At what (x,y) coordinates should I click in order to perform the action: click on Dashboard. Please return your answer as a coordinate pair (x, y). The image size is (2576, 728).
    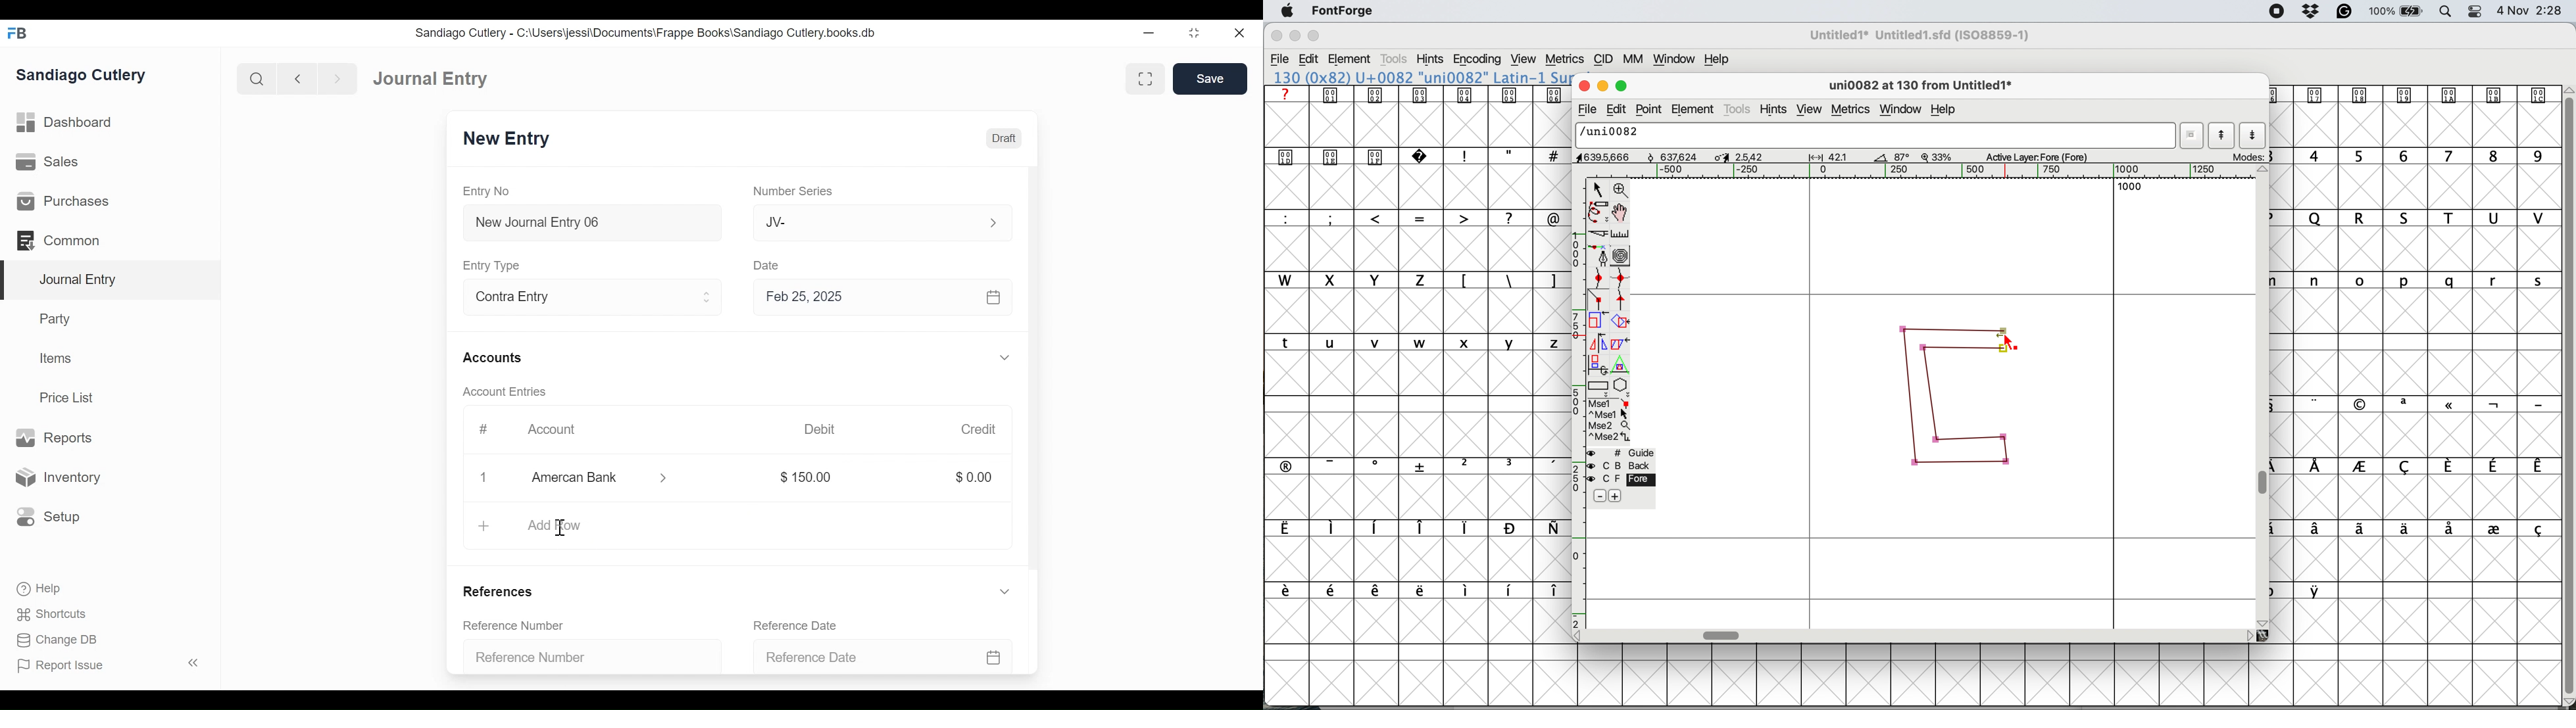
    Looking at the image, I should click on (66, 123).